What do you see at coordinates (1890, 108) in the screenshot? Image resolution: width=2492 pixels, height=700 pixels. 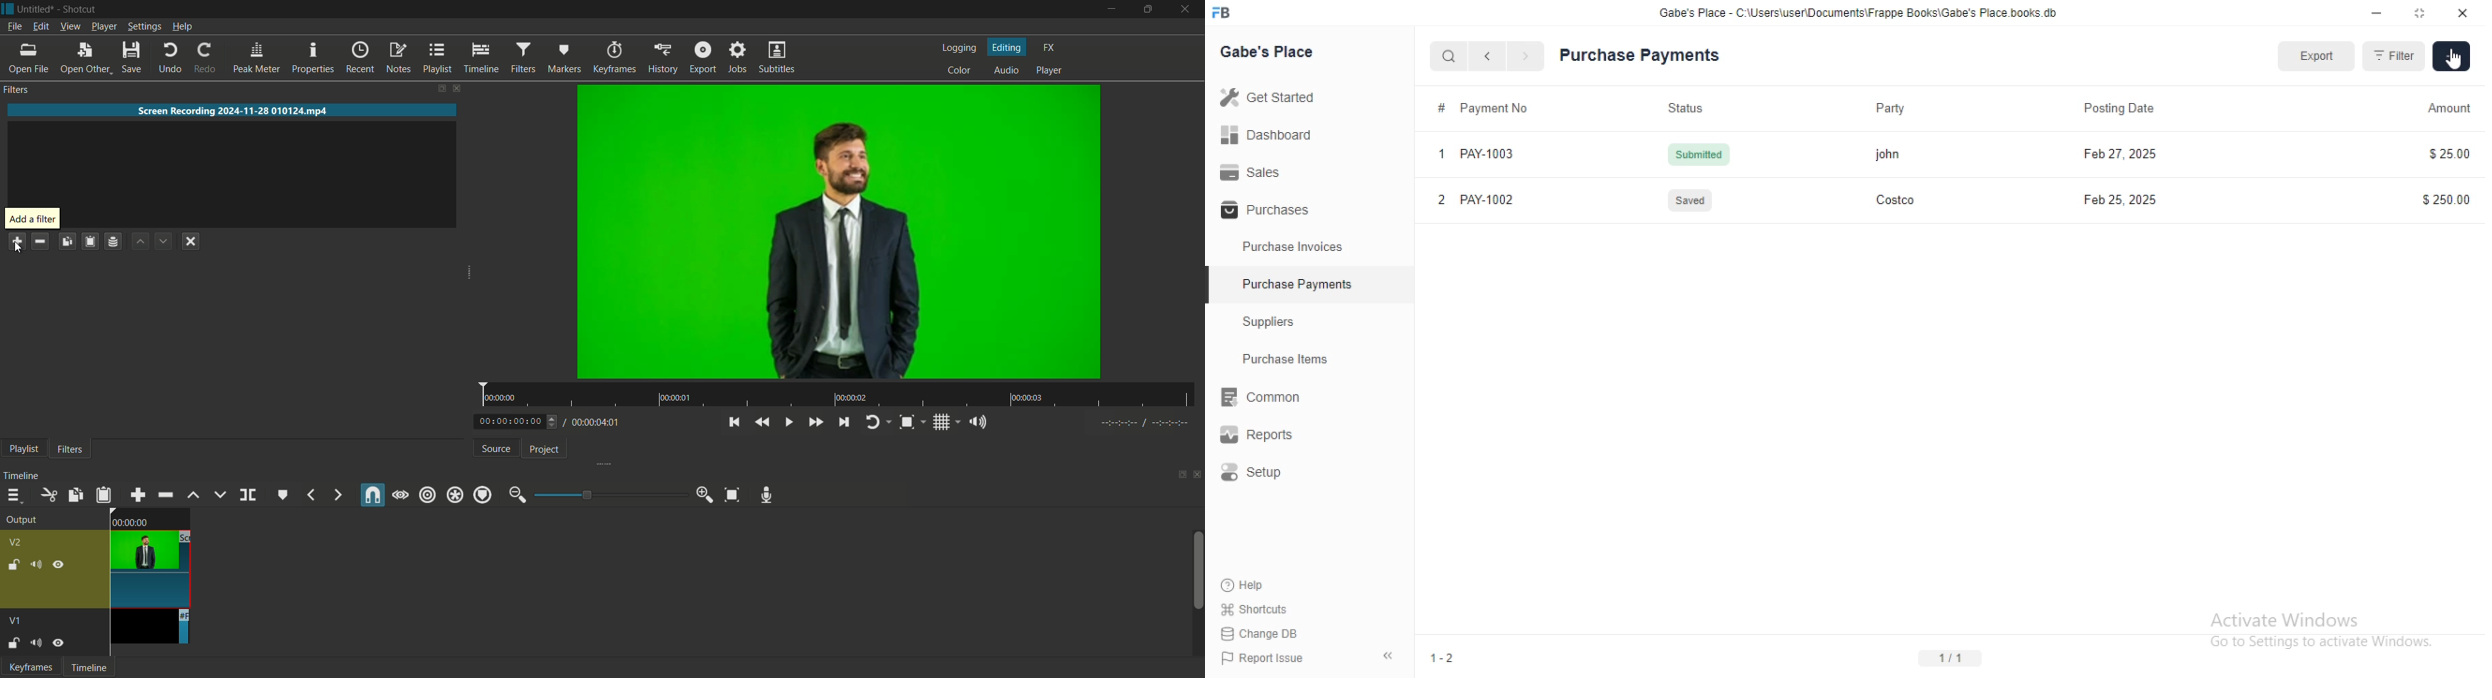 I see `Party` at bounding box center [1890, 108].